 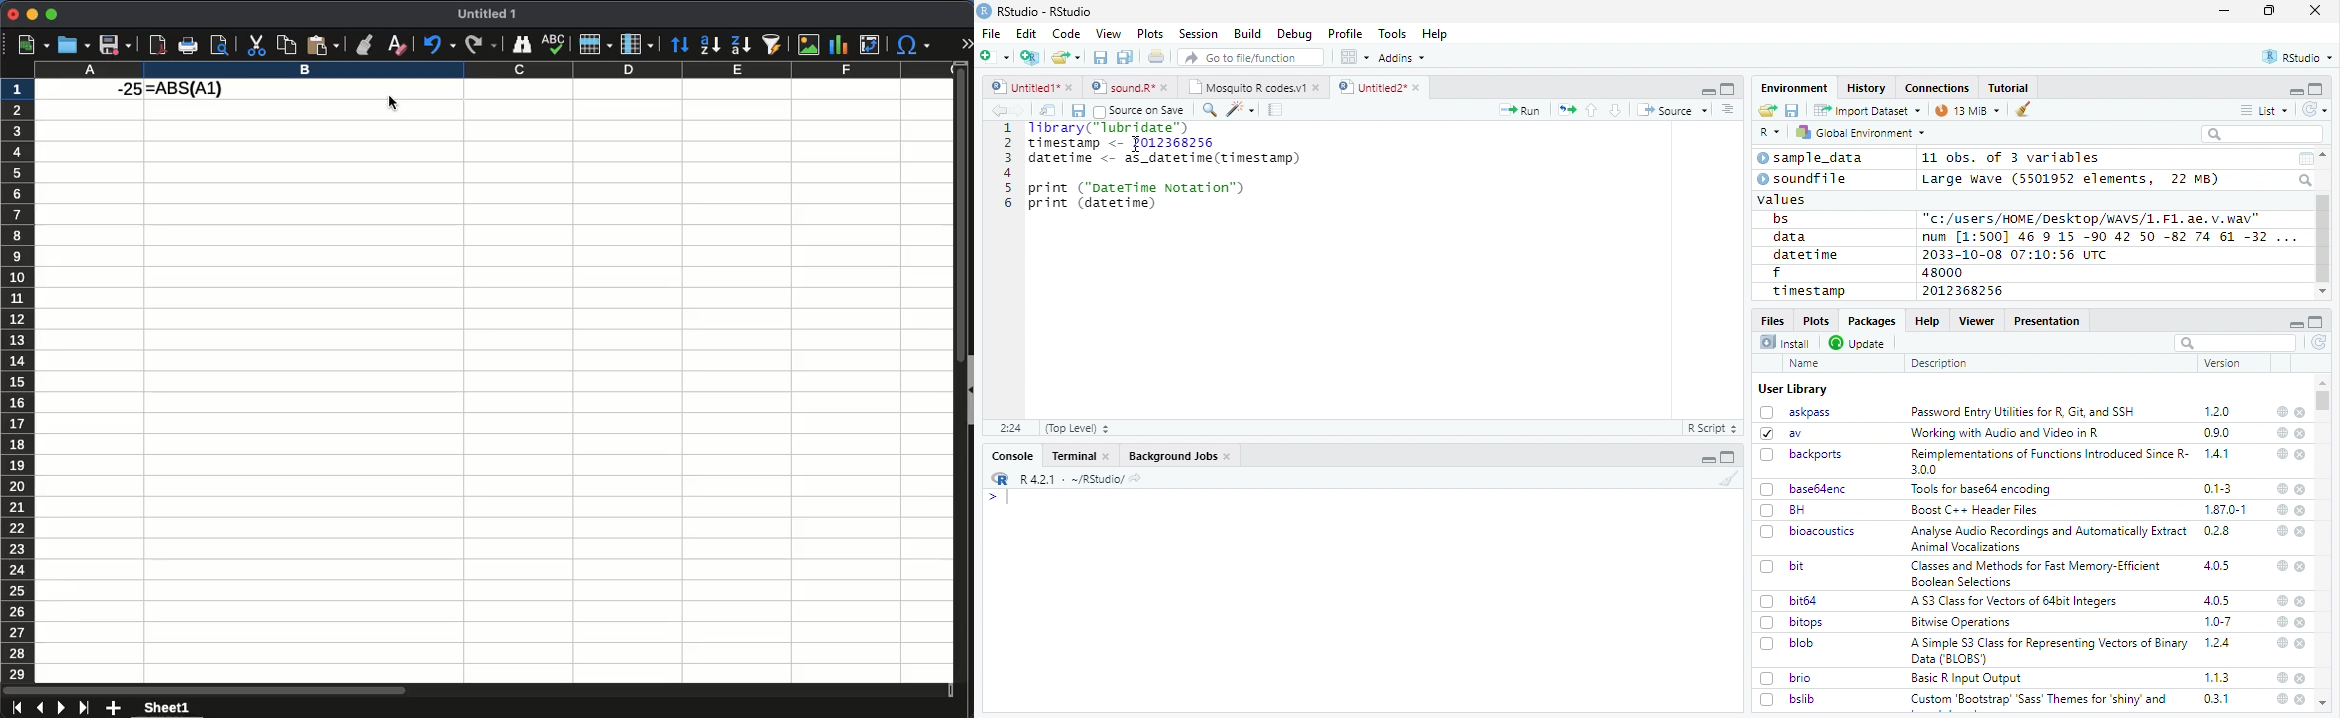 What do you see at coordinates (1862, 131) in the screenshot?
I see `Global Environment` at bounding box center [1862, 131].